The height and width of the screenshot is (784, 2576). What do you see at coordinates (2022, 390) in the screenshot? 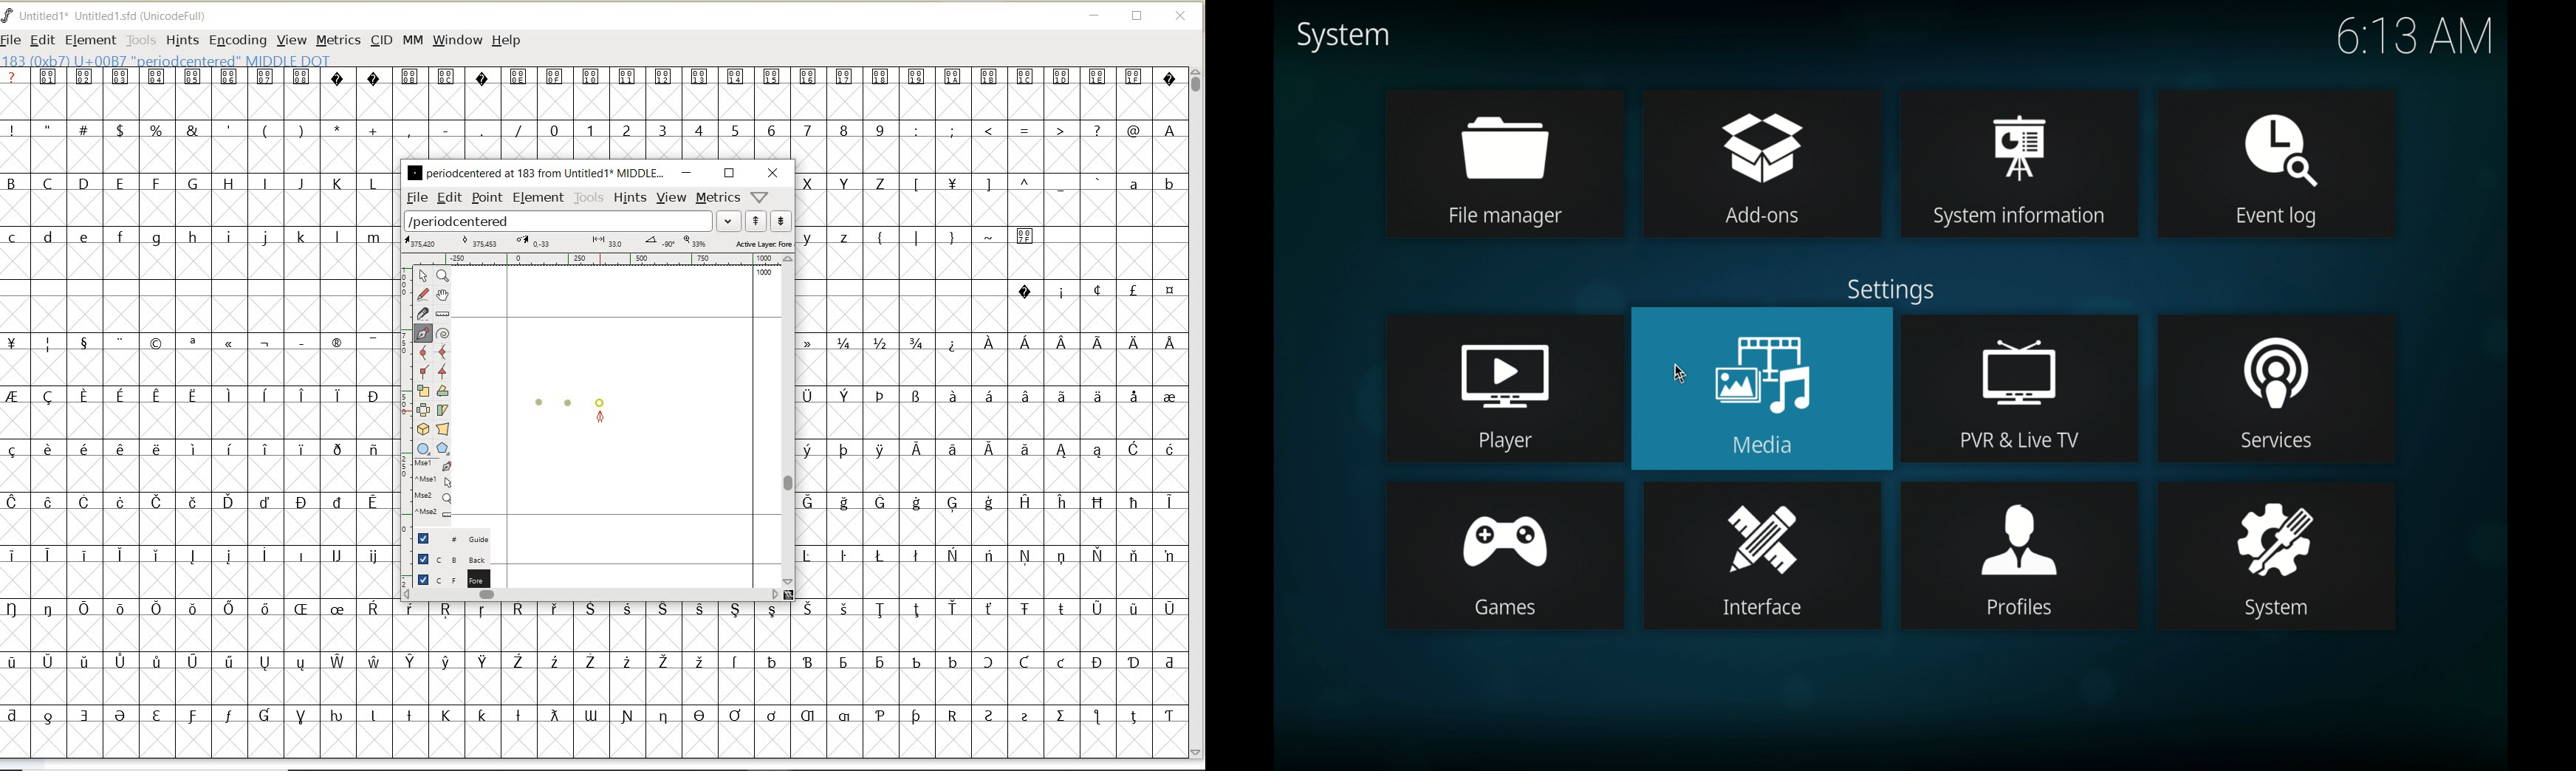
I see `pvr and live tv` at bounding box center [2022, 390].